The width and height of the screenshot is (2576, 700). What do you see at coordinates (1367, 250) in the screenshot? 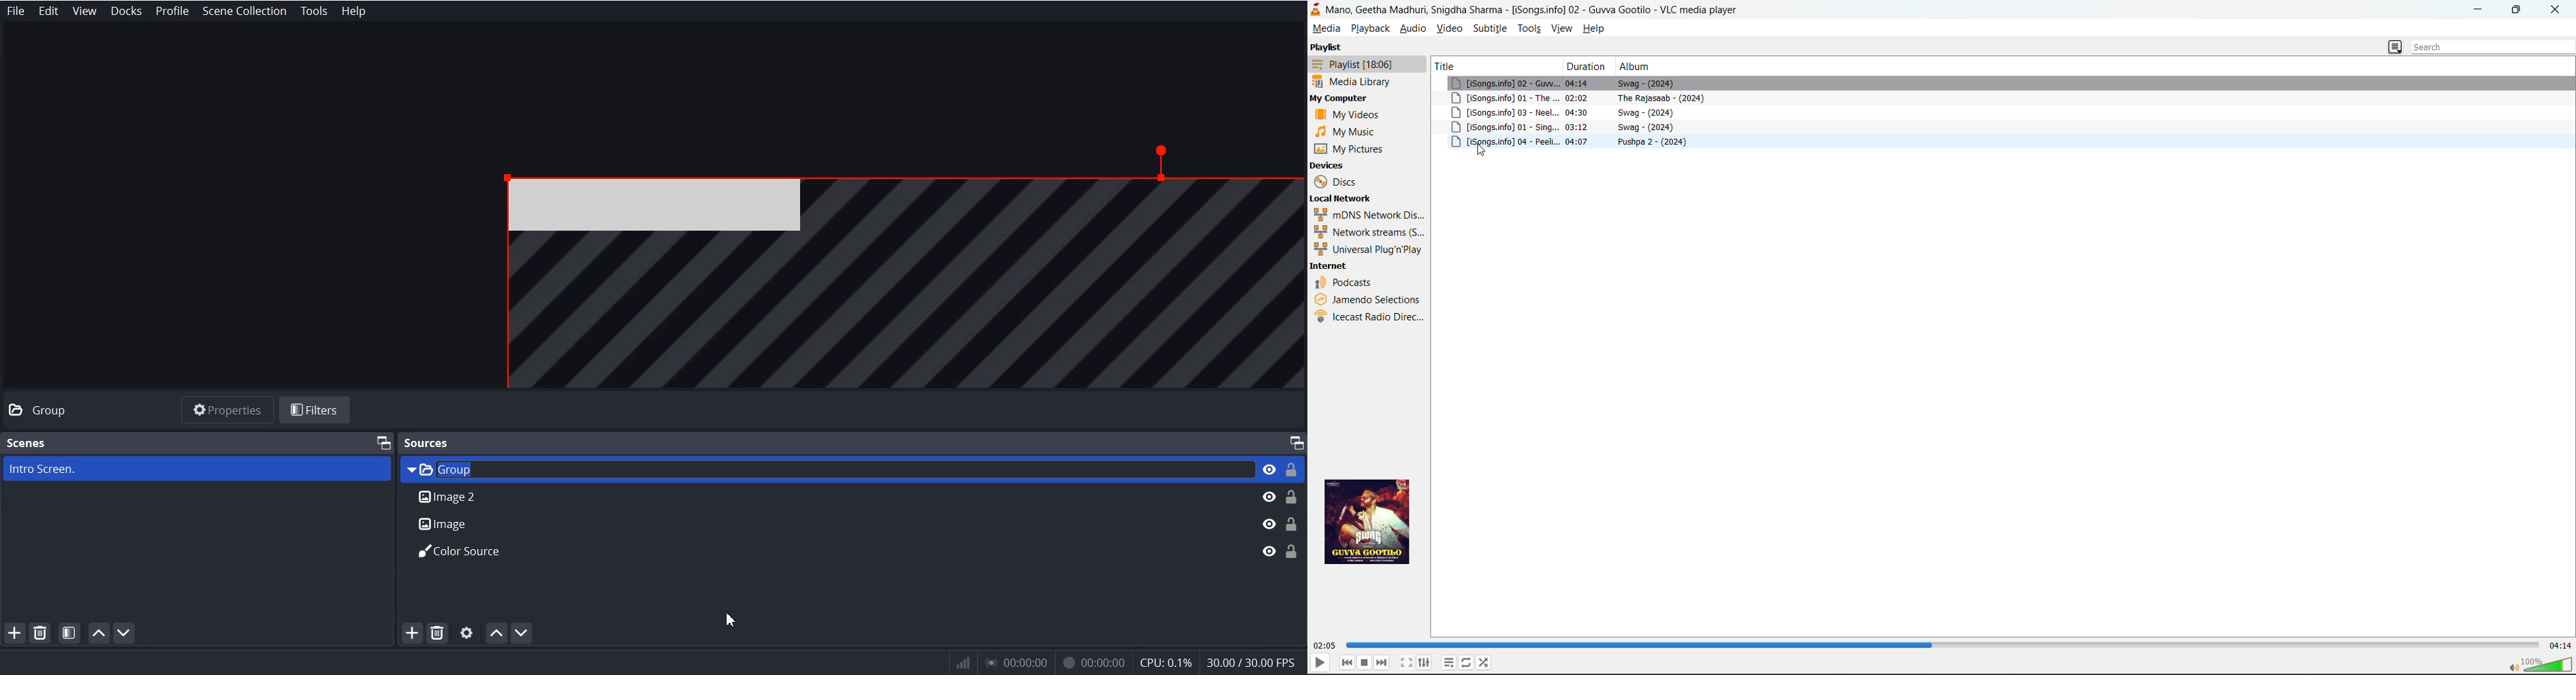
I see `universal plug n play` at bounding box center [1367, 250].